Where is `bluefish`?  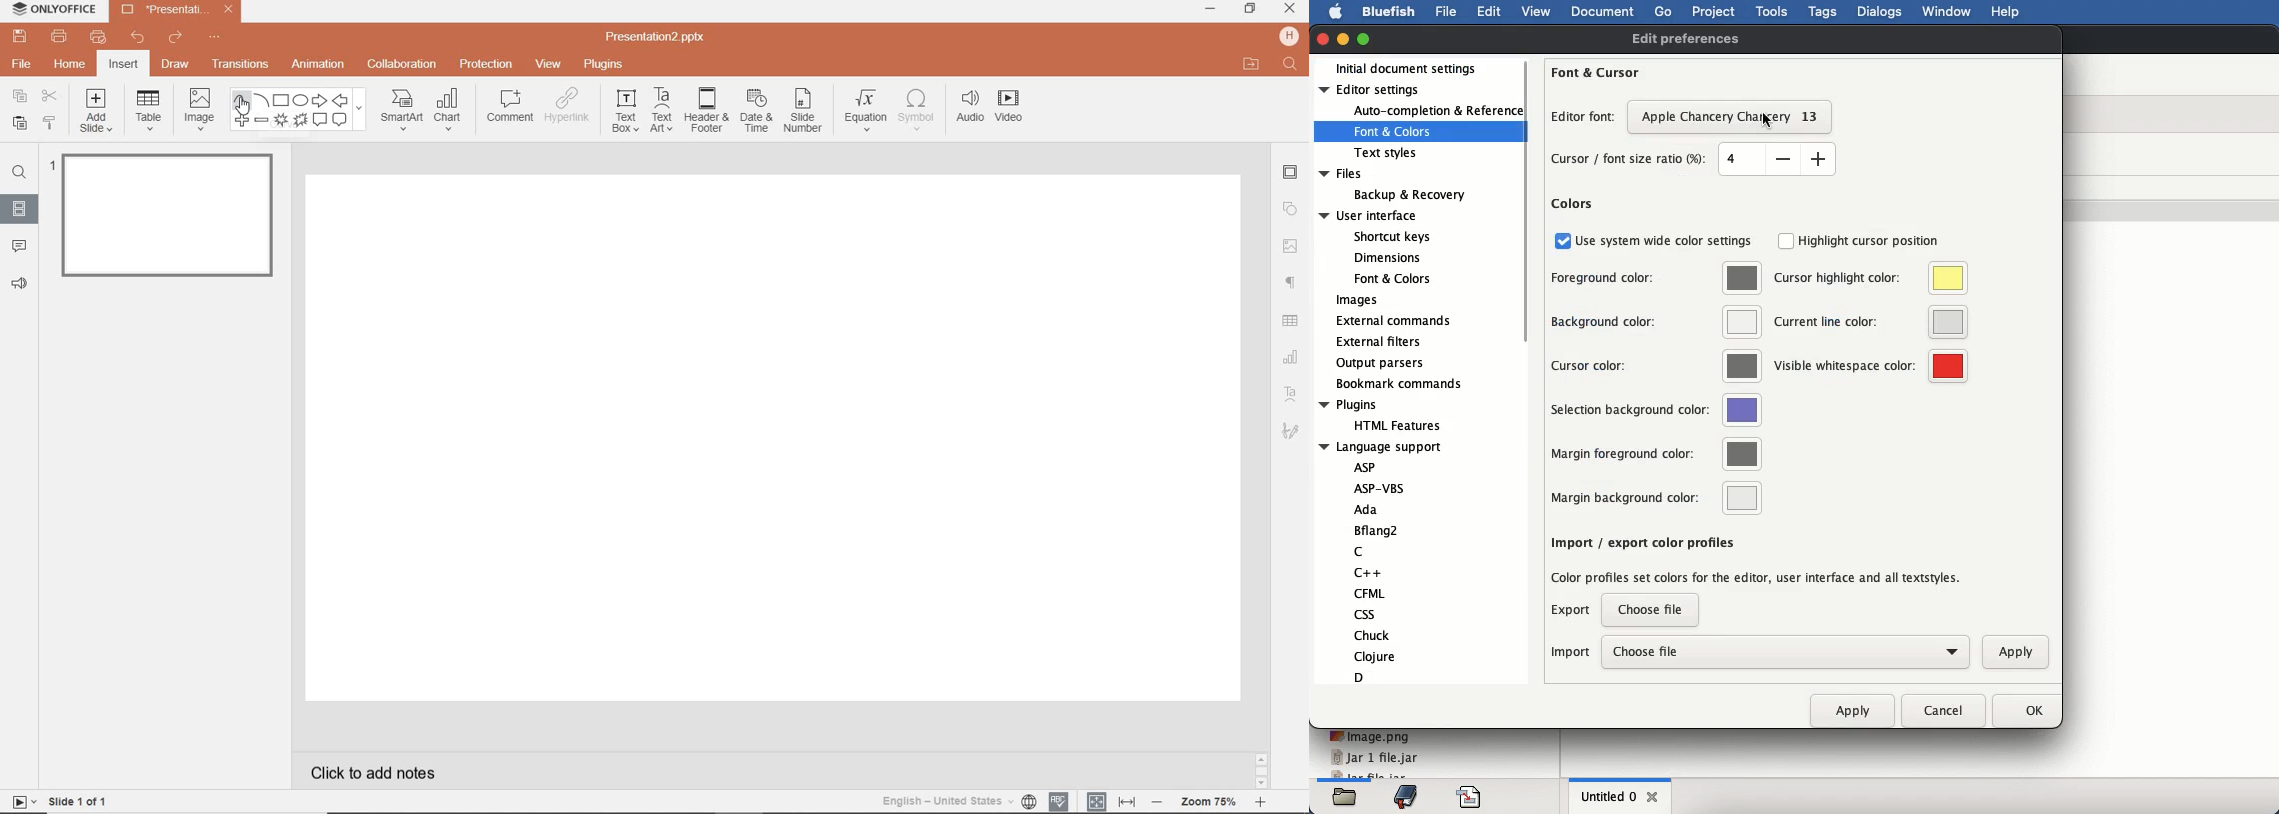 bluefish is located at coordinates (1390, 14).